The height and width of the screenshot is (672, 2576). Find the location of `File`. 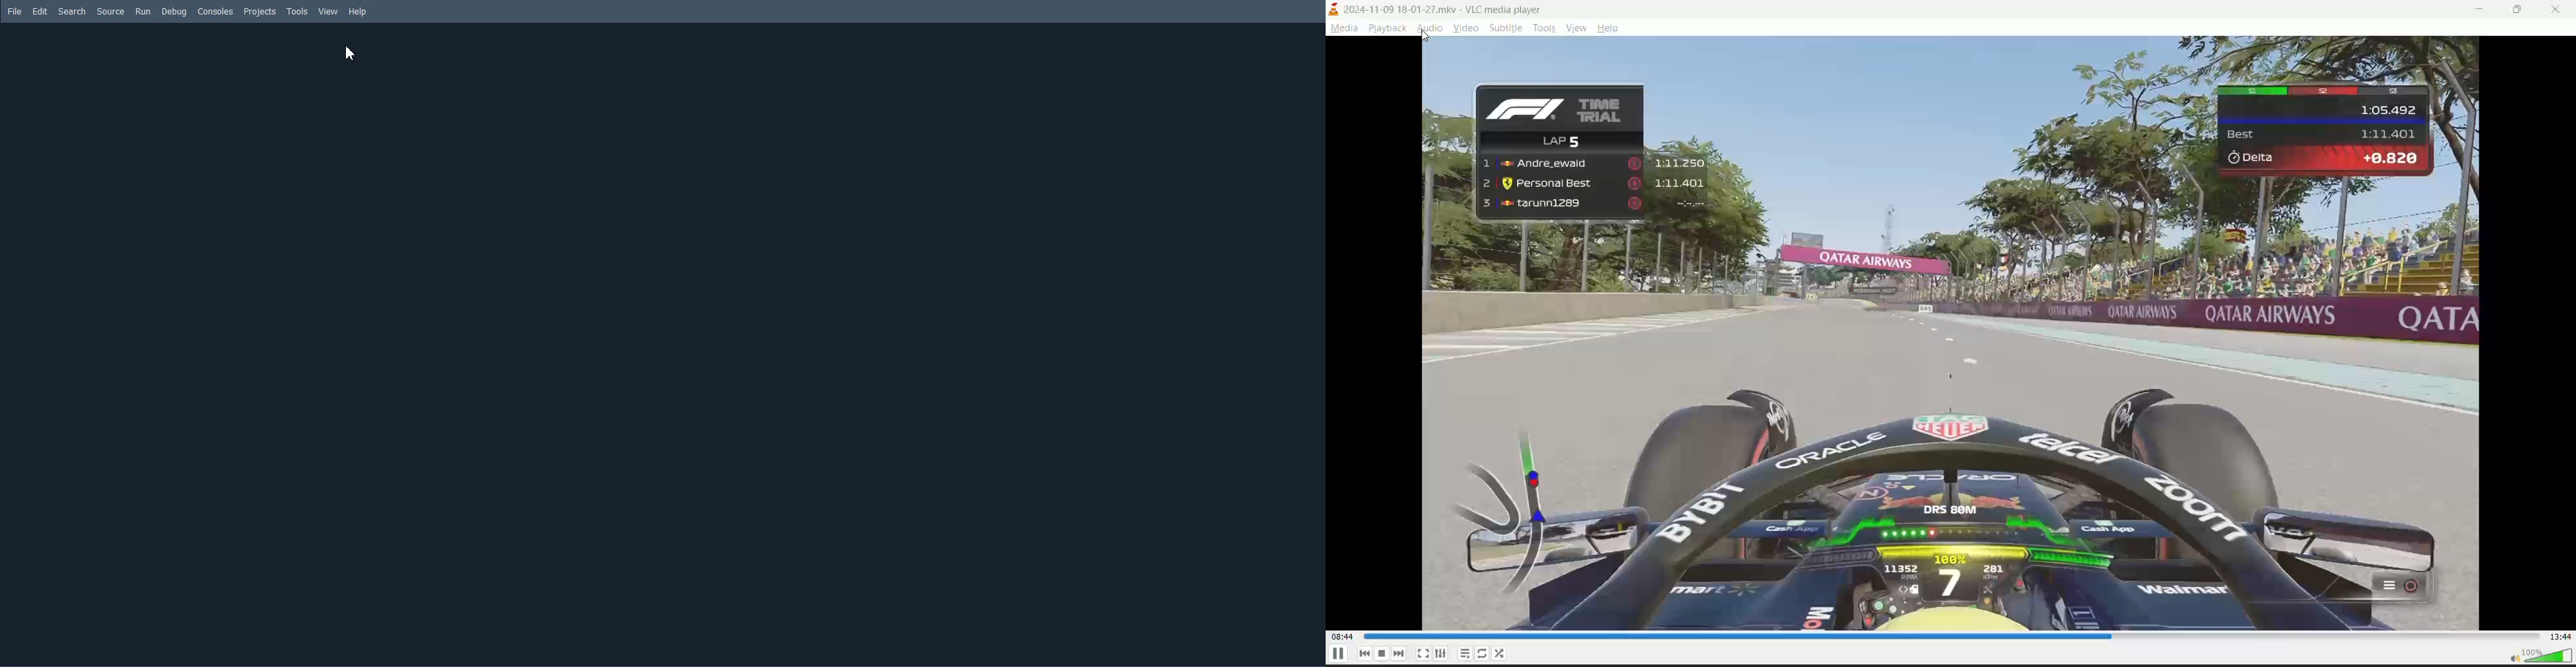

File is located at coordinates (16, 11).